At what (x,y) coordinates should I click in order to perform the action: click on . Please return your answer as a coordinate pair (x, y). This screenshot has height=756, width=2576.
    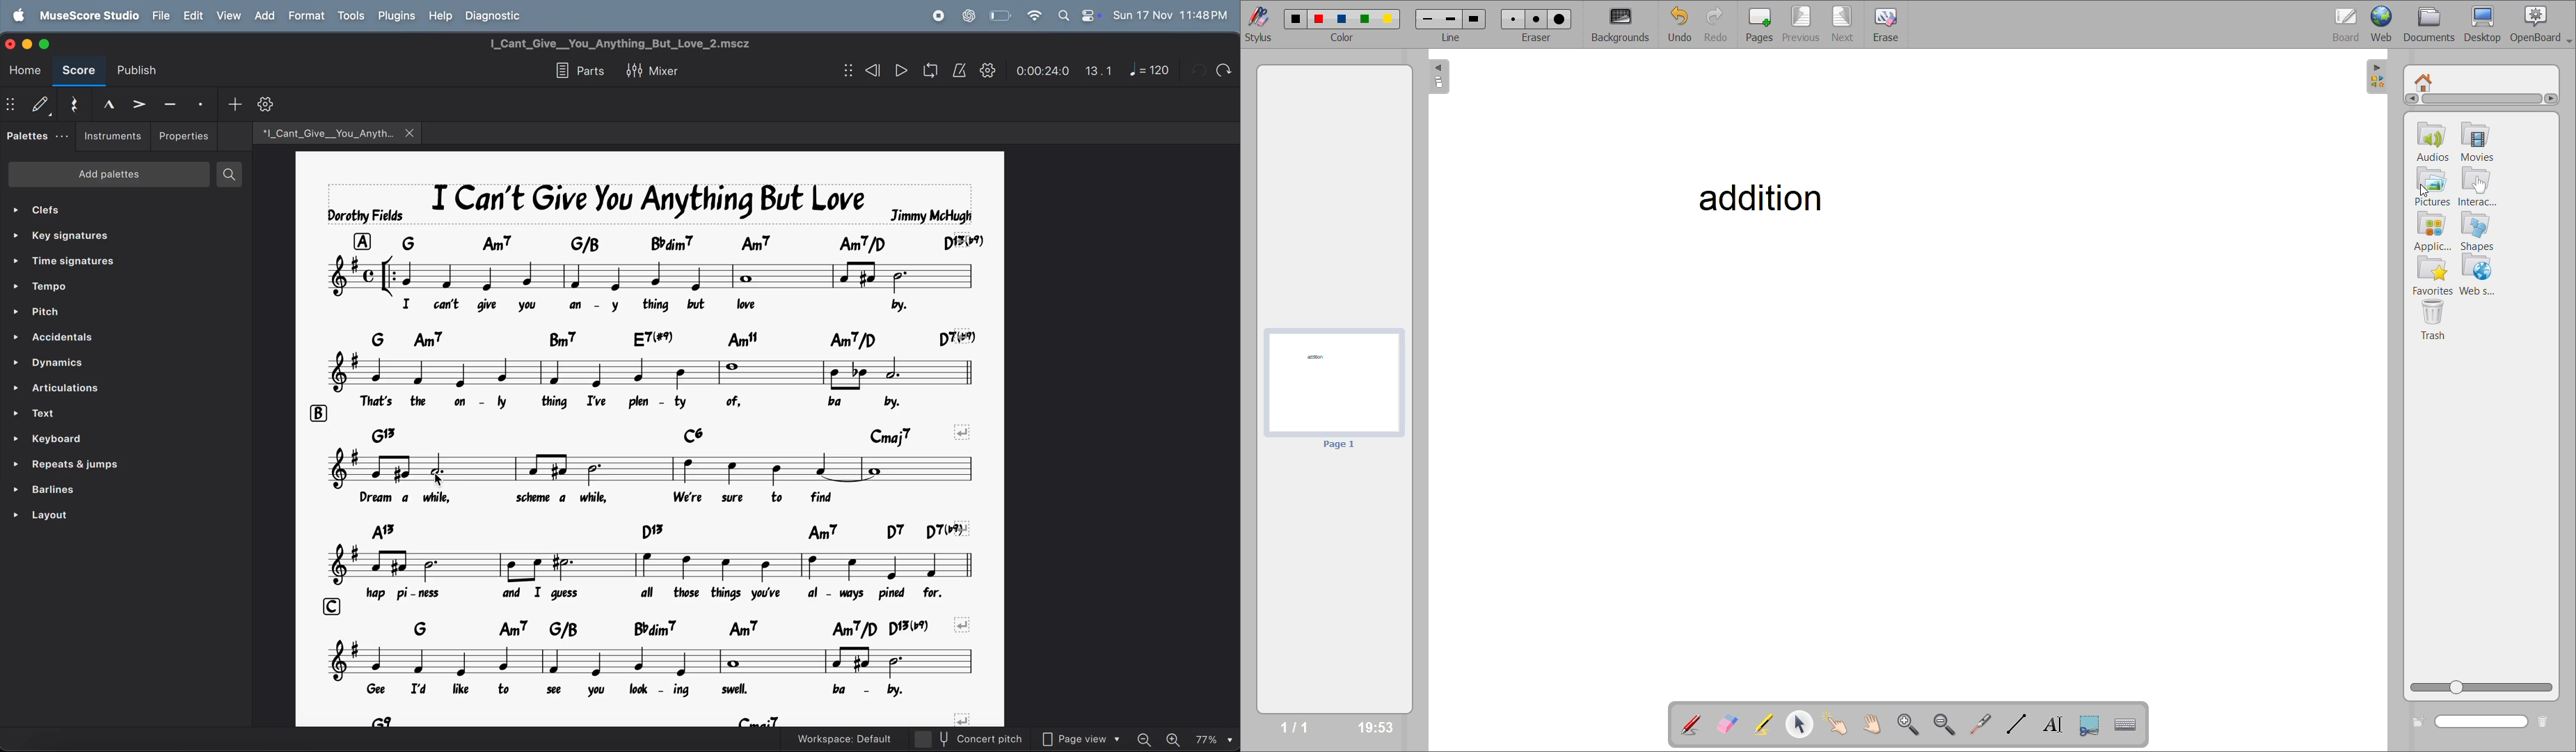
    Looking at the image, I should click on (663, 626).